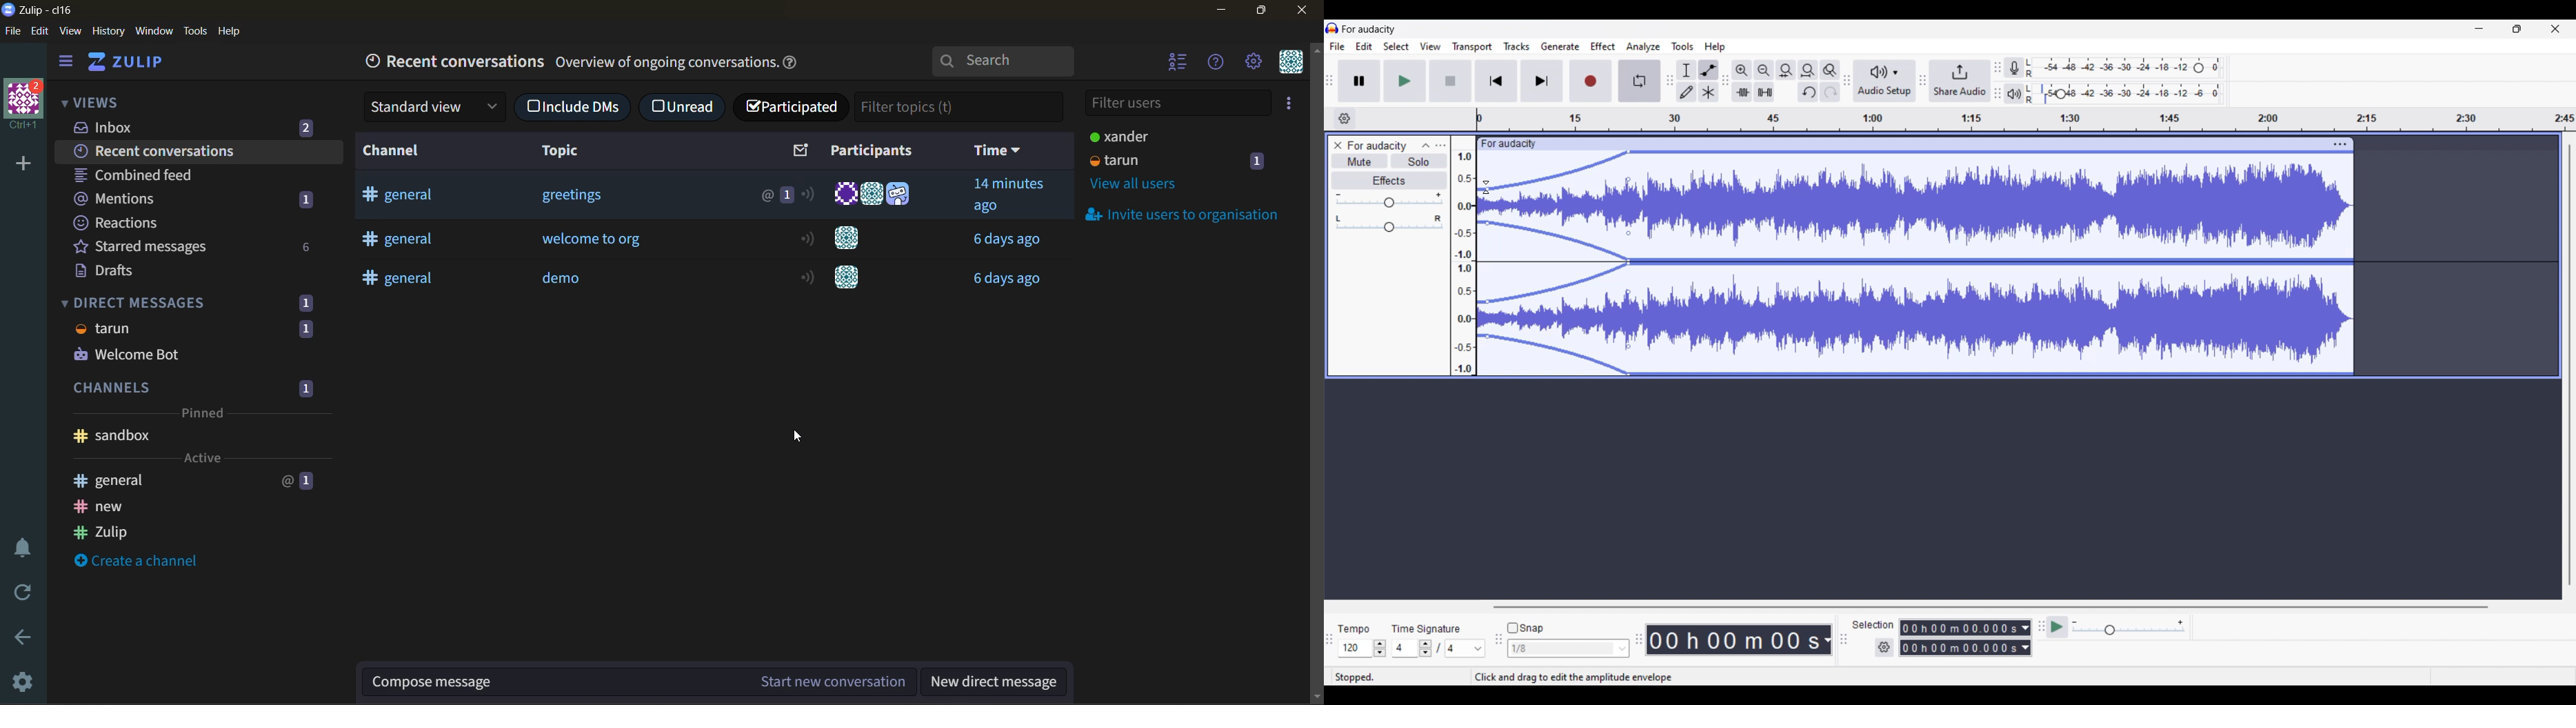 The width and height of the screenshot is (2576, 728). What do you see at coordinates (999, 148) in the screenshot?
I see `time` at bounding box center [999, 148].